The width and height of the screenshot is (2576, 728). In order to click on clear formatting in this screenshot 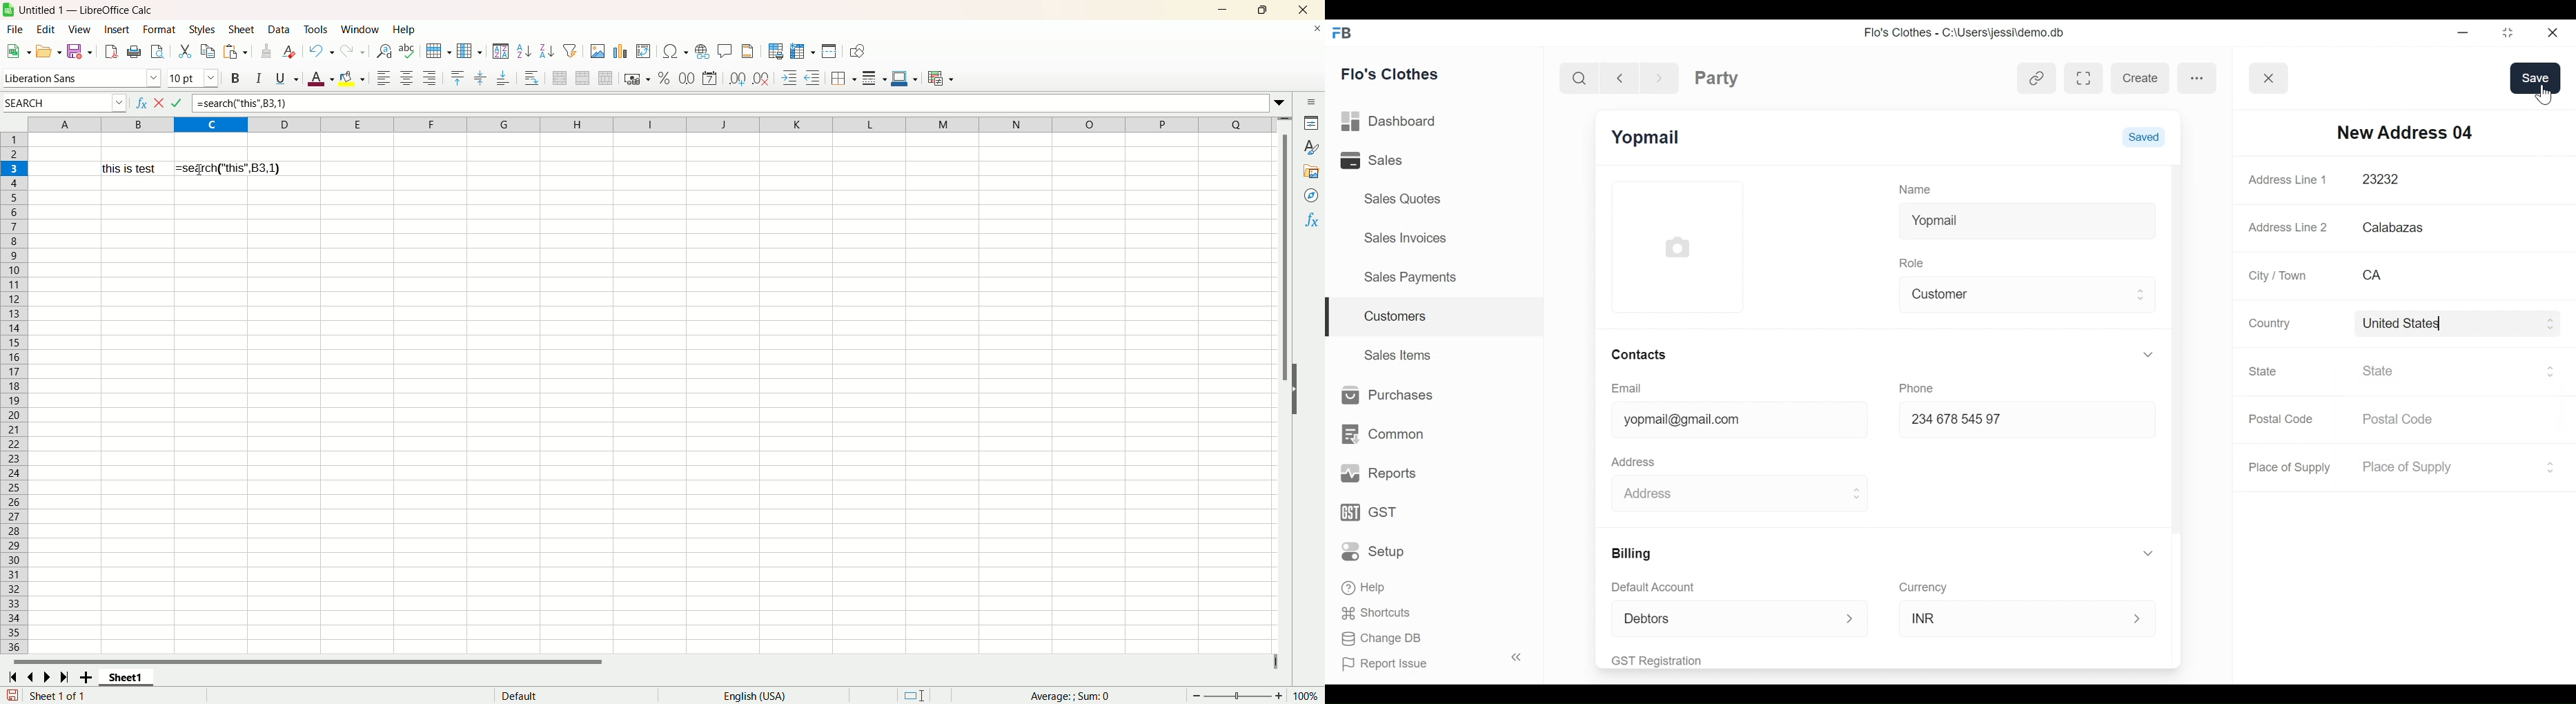, I will do `click(291, 51)`.